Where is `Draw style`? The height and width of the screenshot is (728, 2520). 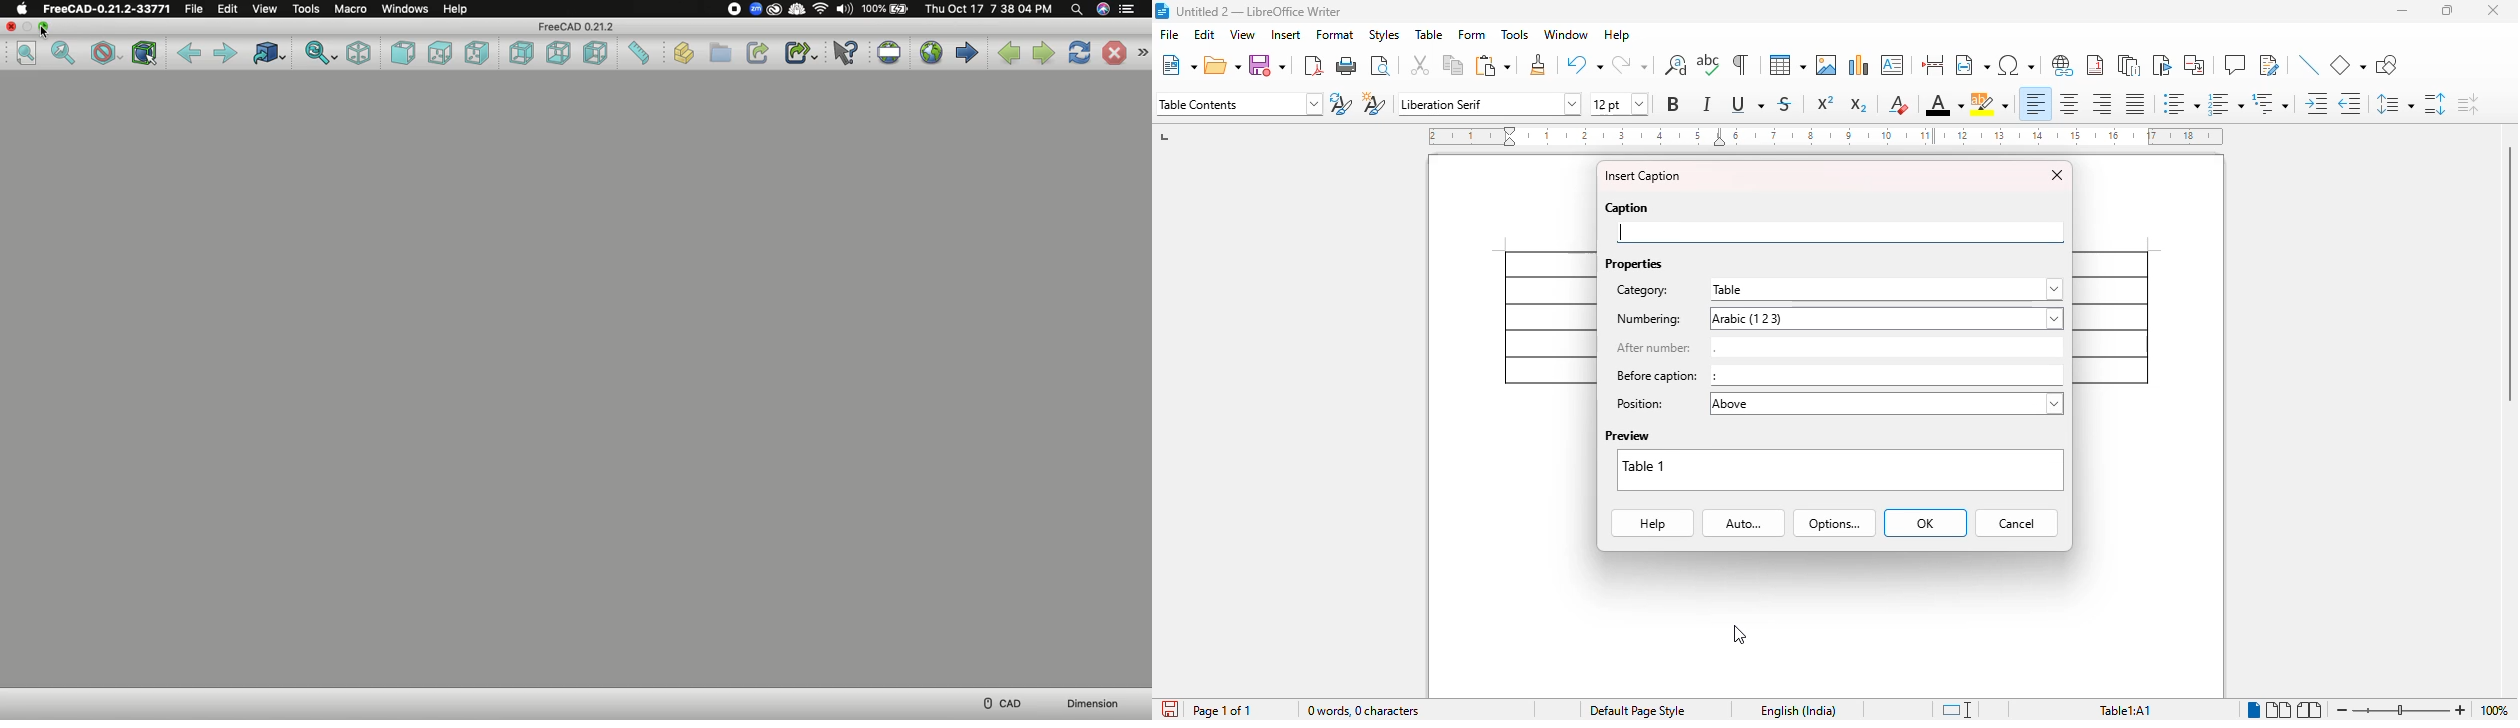 Draw style is located at coordinates (106, 53).